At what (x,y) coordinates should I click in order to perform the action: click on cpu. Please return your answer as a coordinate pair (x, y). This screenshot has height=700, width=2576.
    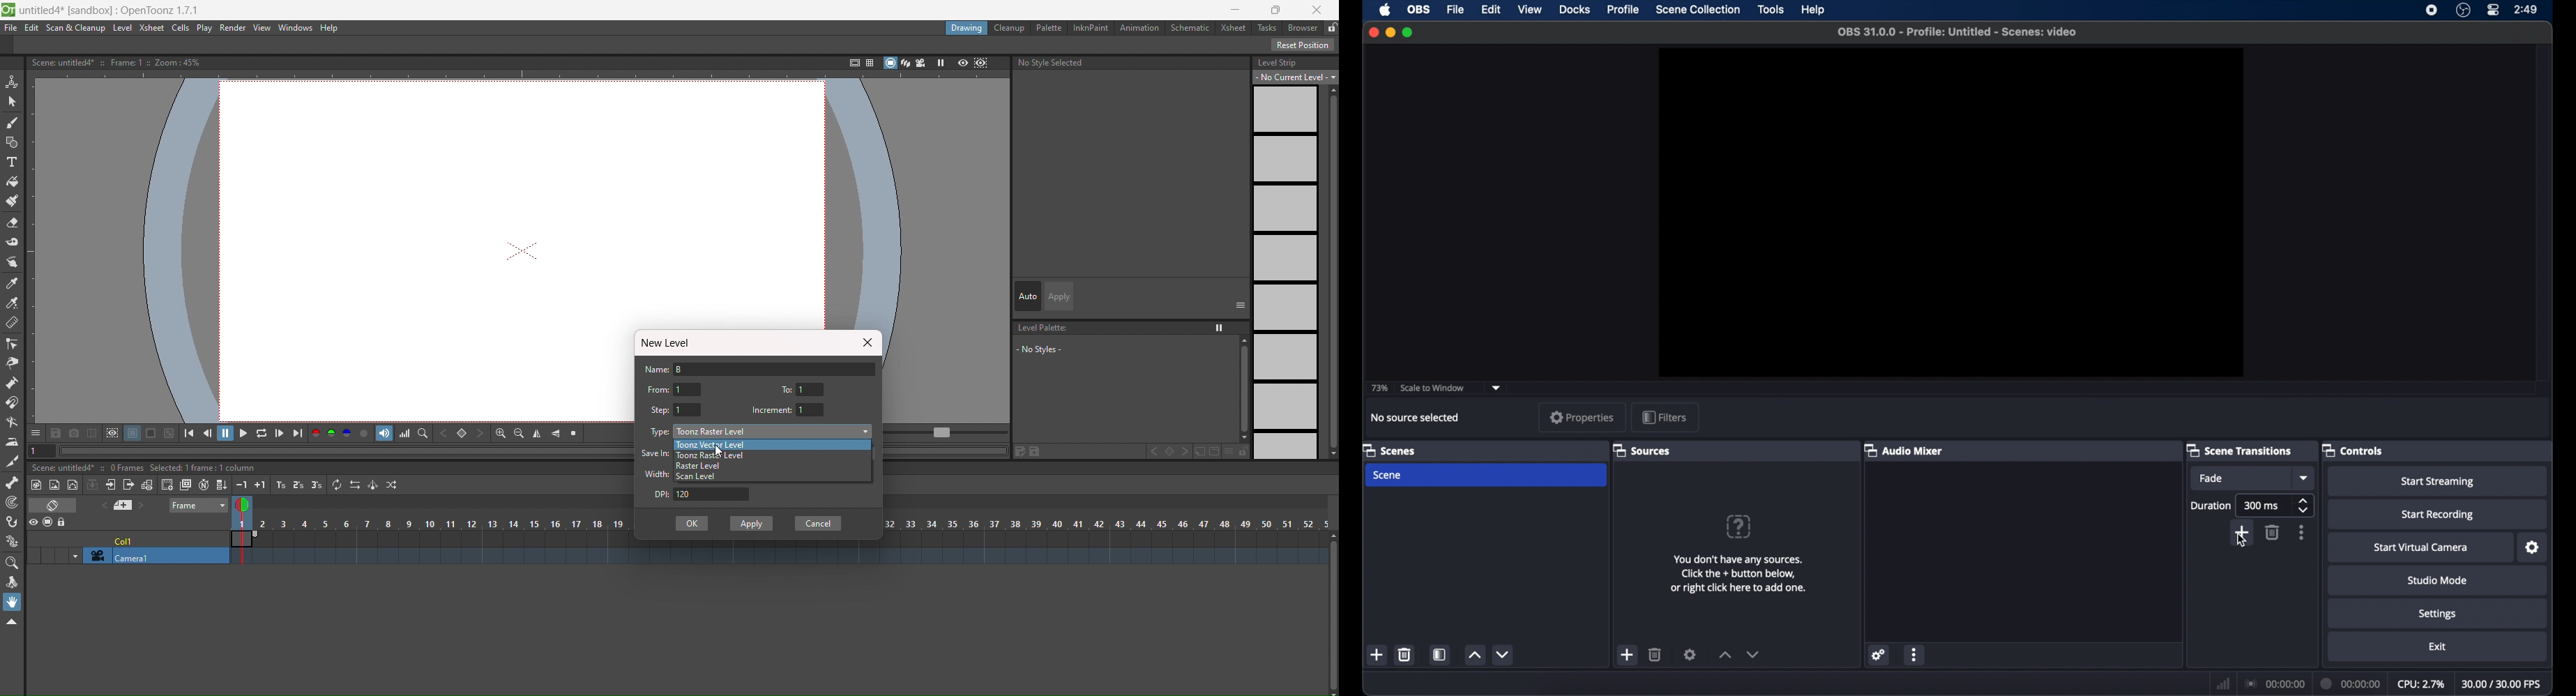
    Looking at the image, I should click on (2420, 684).